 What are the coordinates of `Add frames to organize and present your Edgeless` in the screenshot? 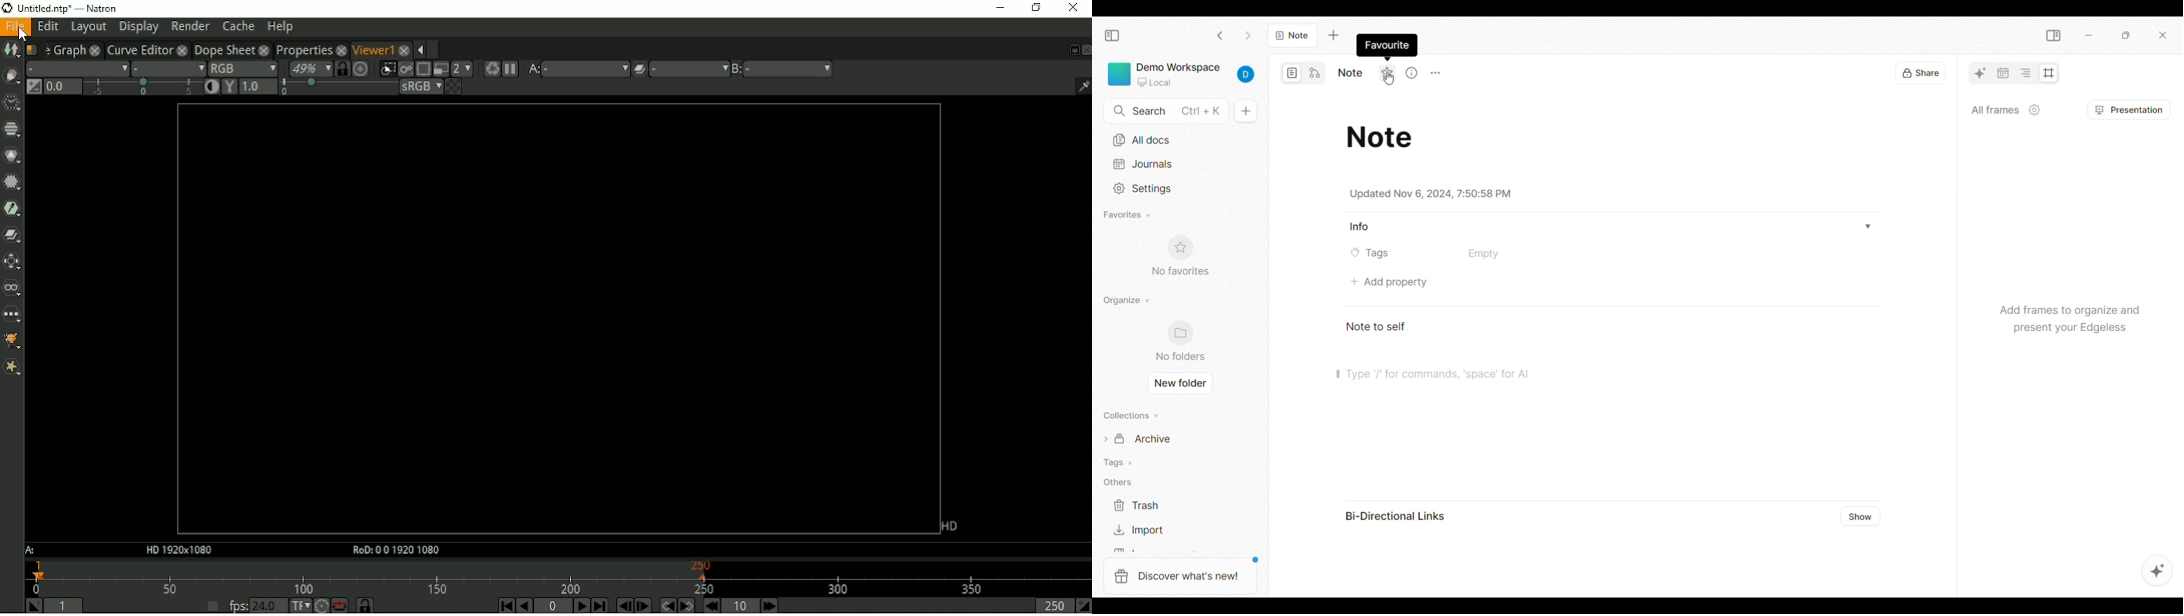 It's located at (2067, 316).